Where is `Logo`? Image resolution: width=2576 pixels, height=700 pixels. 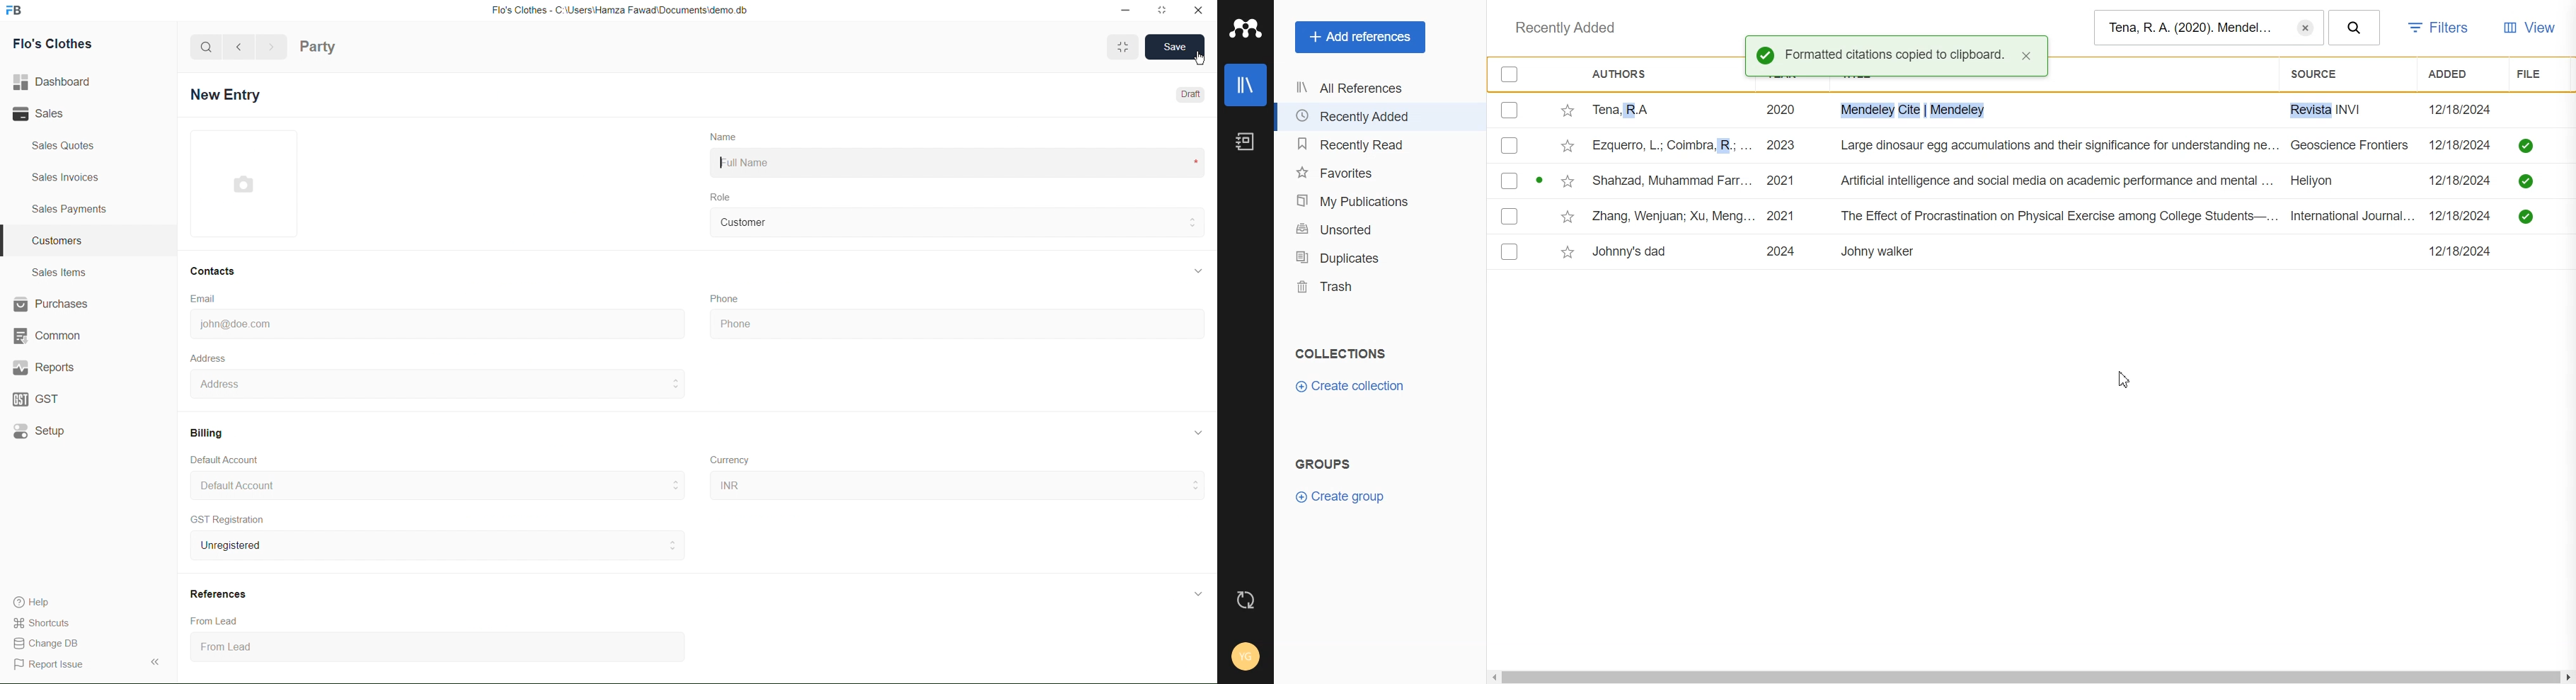
Logo is located at coordinates (1245, 29).